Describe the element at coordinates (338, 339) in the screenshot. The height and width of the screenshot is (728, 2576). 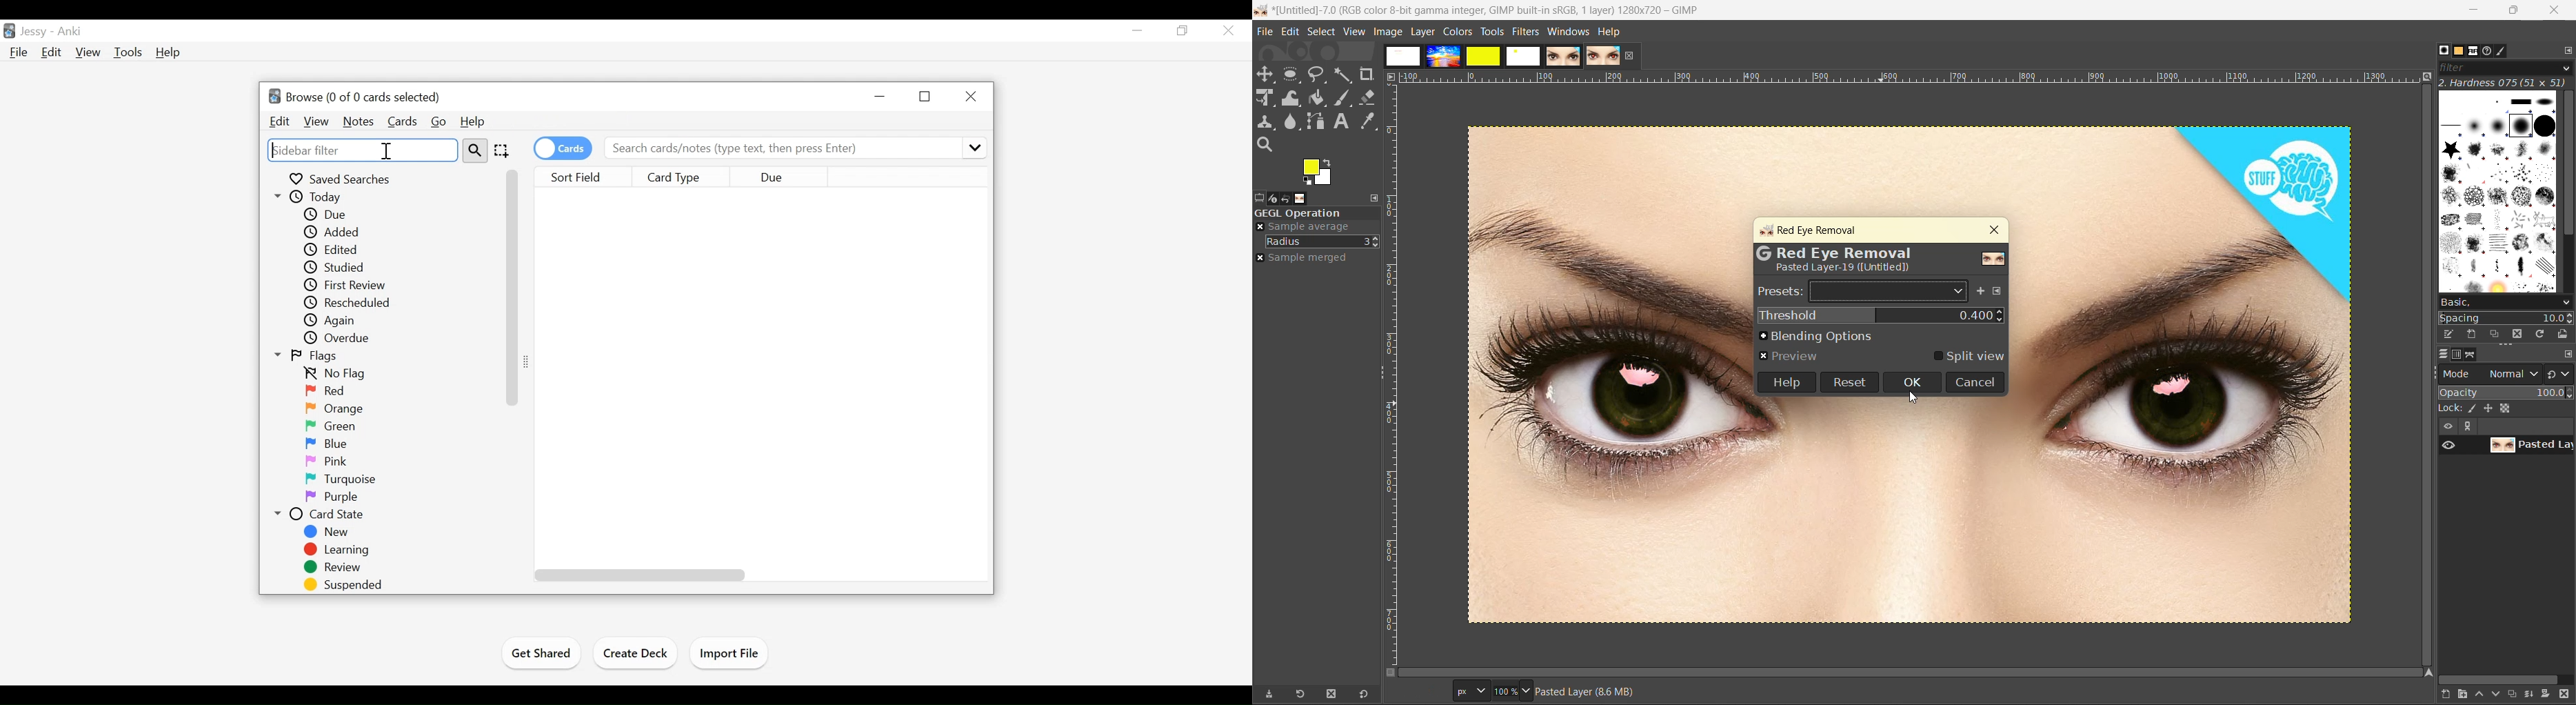
I see `Overdue` at that location.